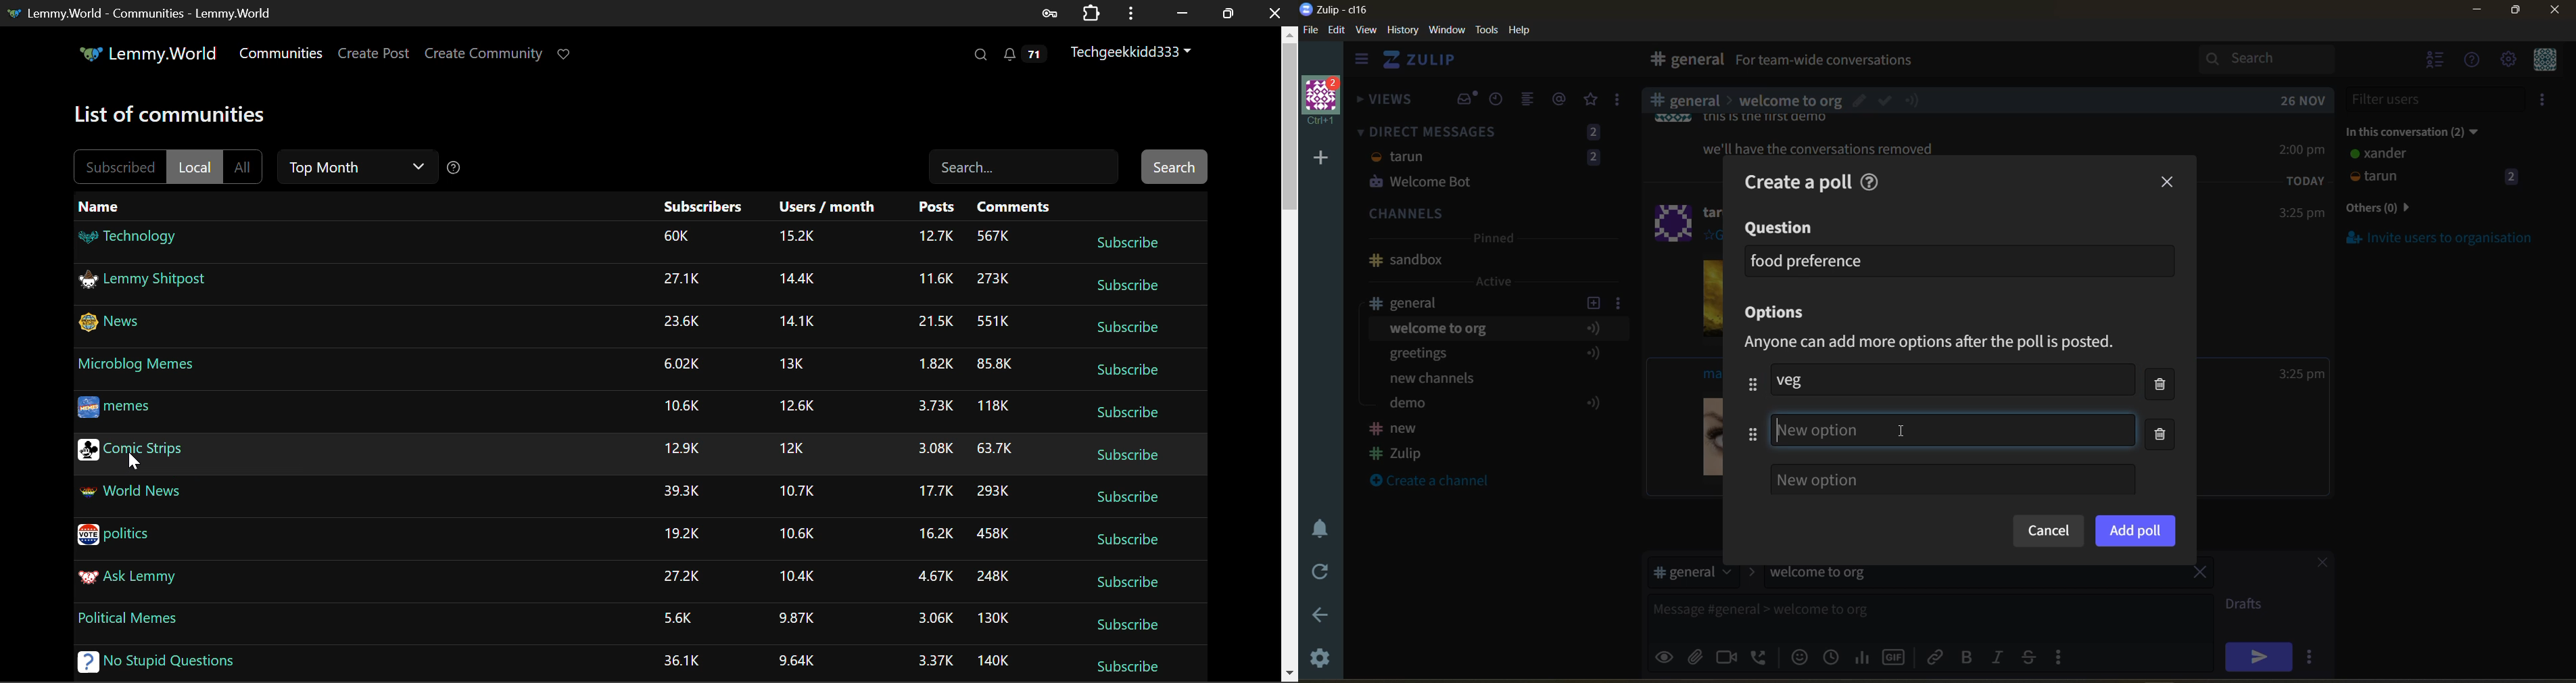 The image size is (2576, 700). I want to click on maximize, so click(2513, 14).